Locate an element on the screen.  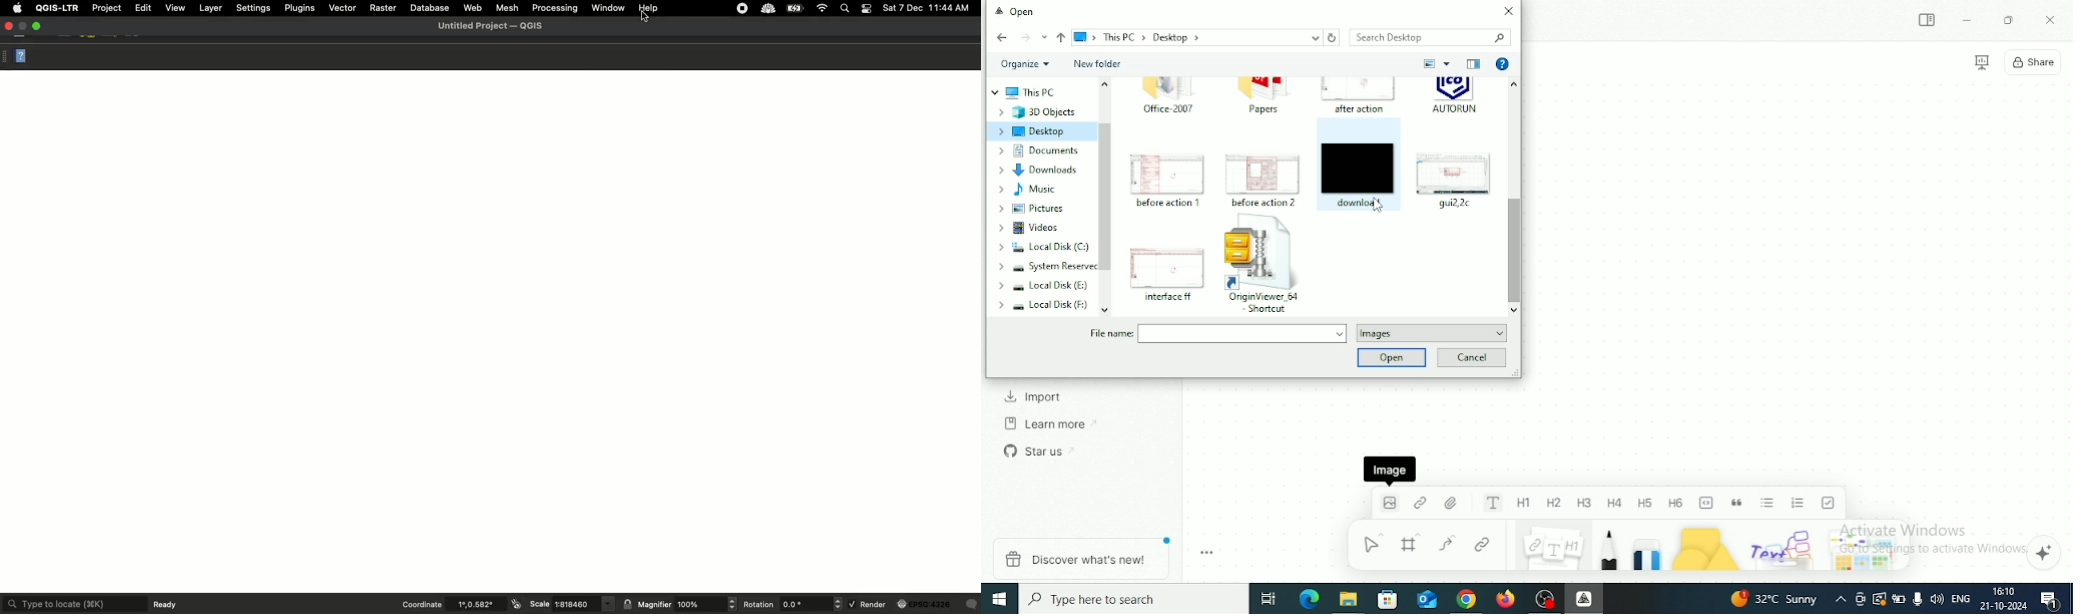
To-do list is located at coordinates (1830, 502).